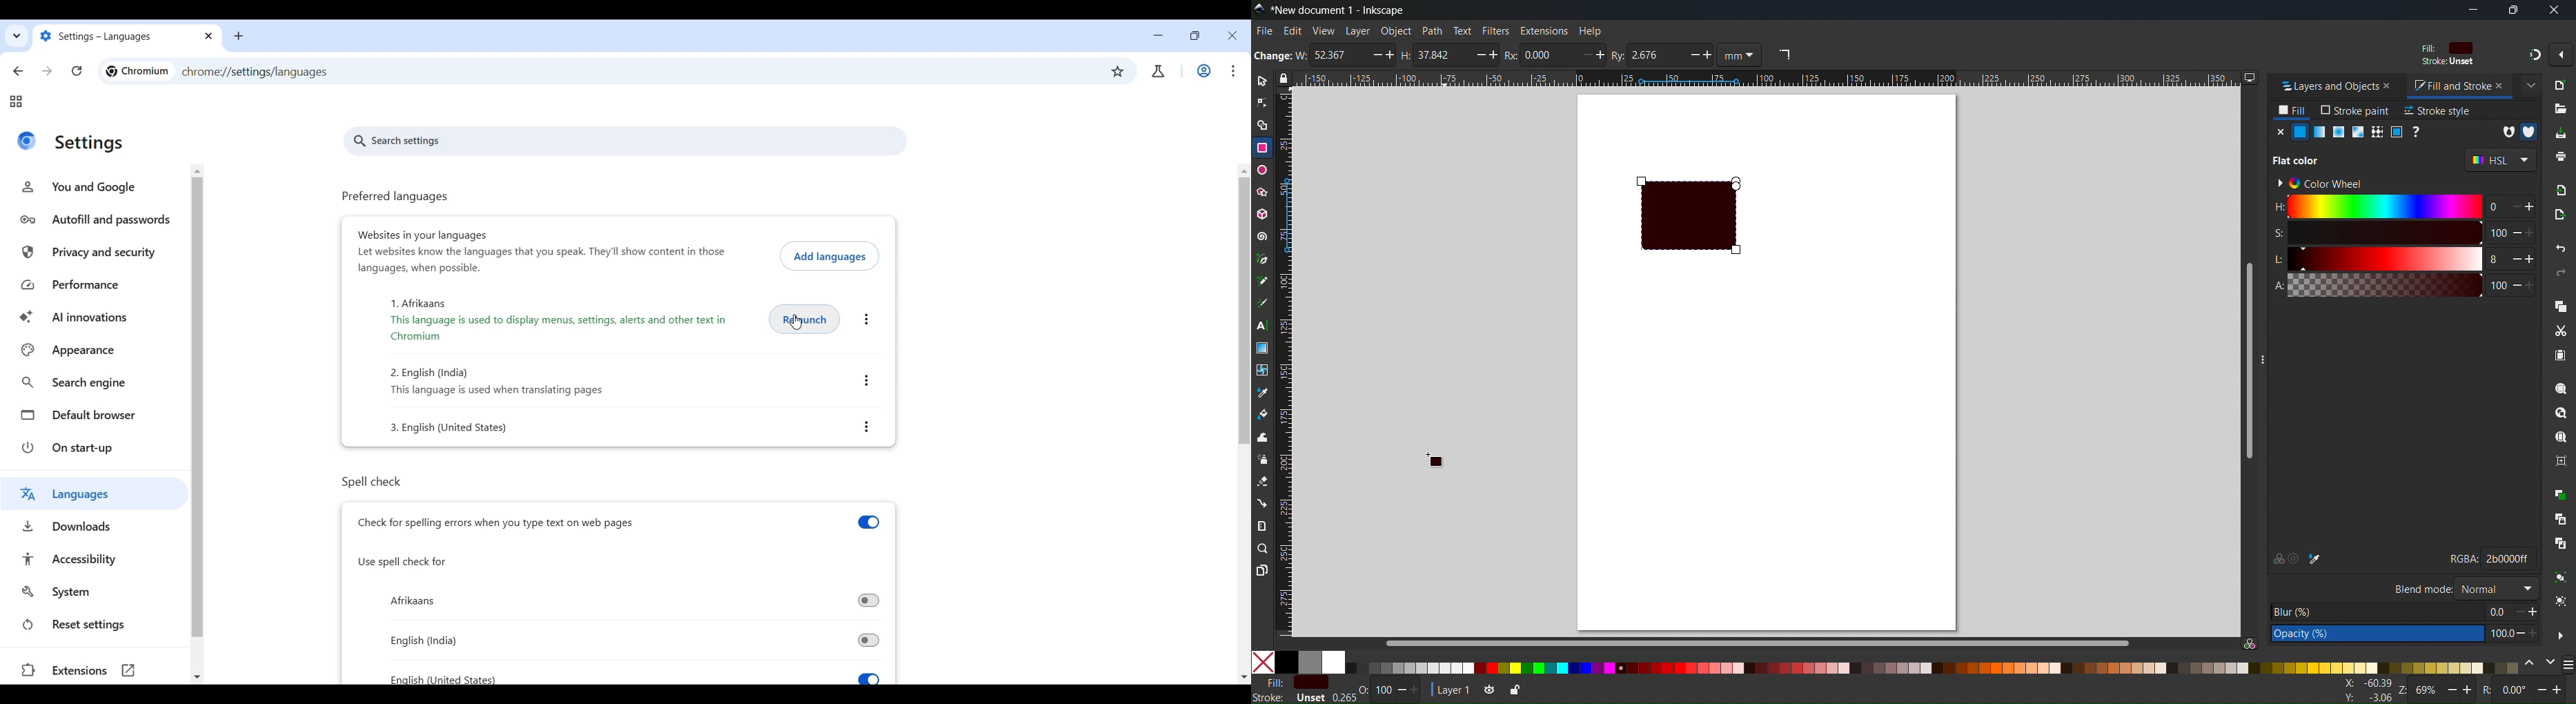 Image resolution: width=2576 pixels, height=728 pixels. What do you see at coordinates (2377, 634) in the screenshot?
I see `edit Opacity level` at bounding box center [2377, 634].